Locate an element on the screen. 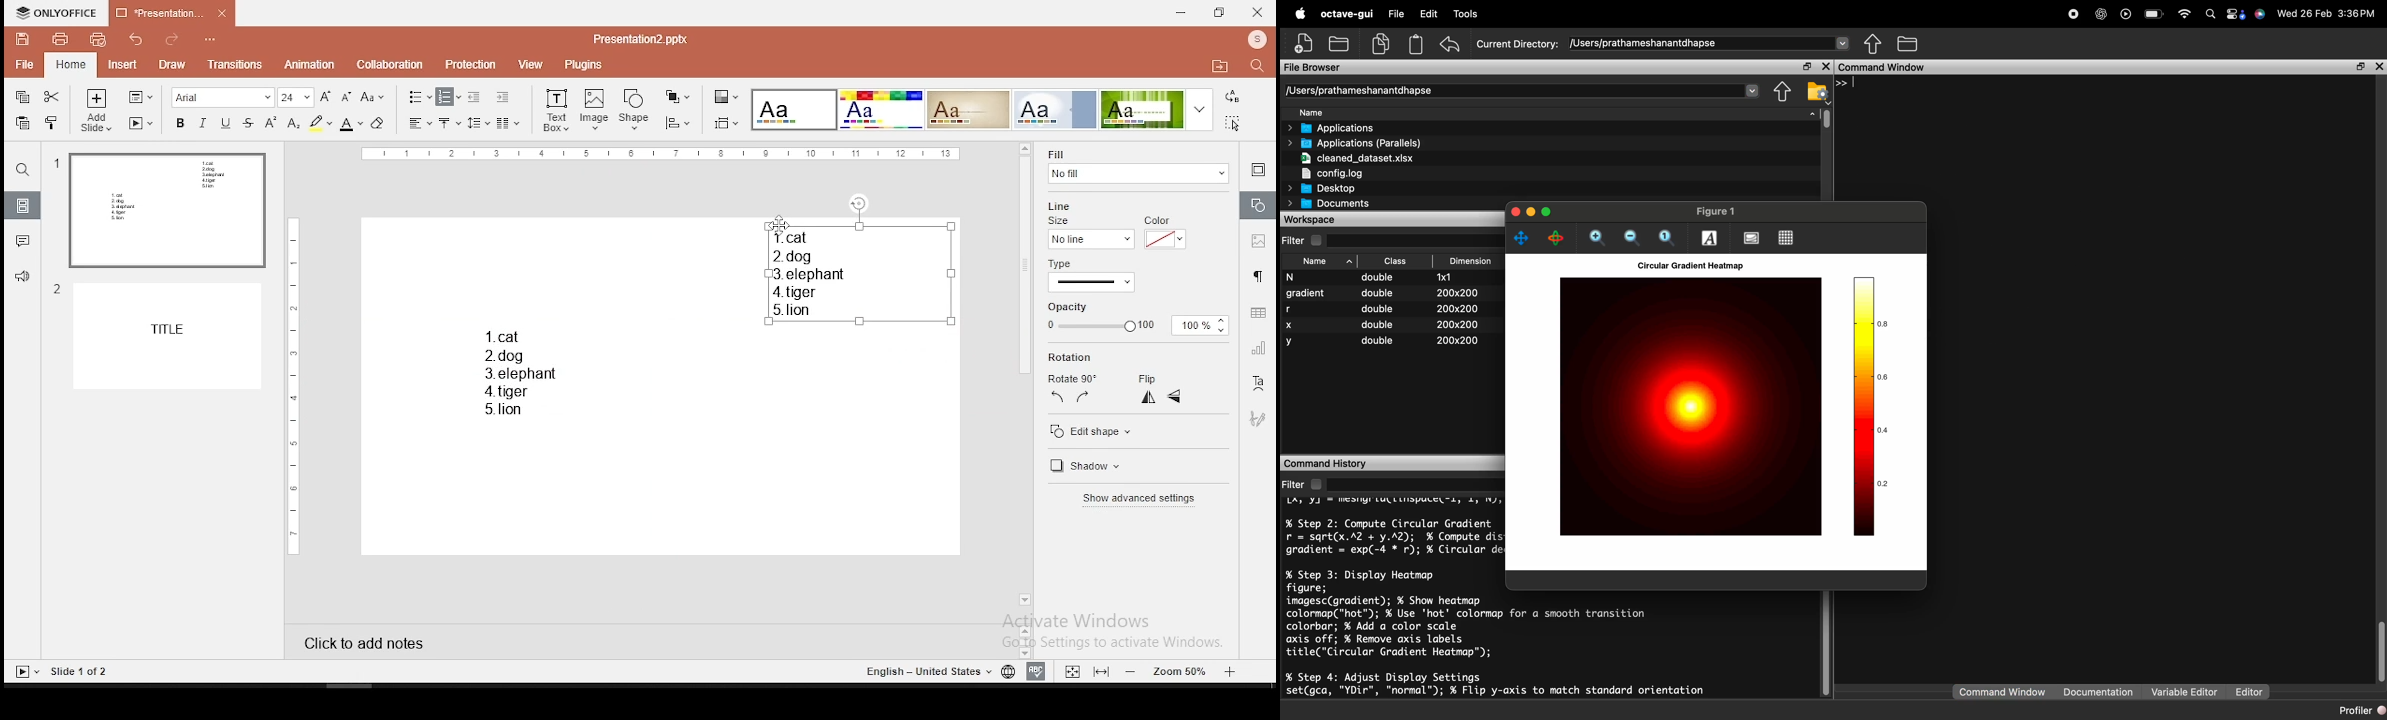 The image size is (2408, 728). add slide is located at coordinates (97, 110).